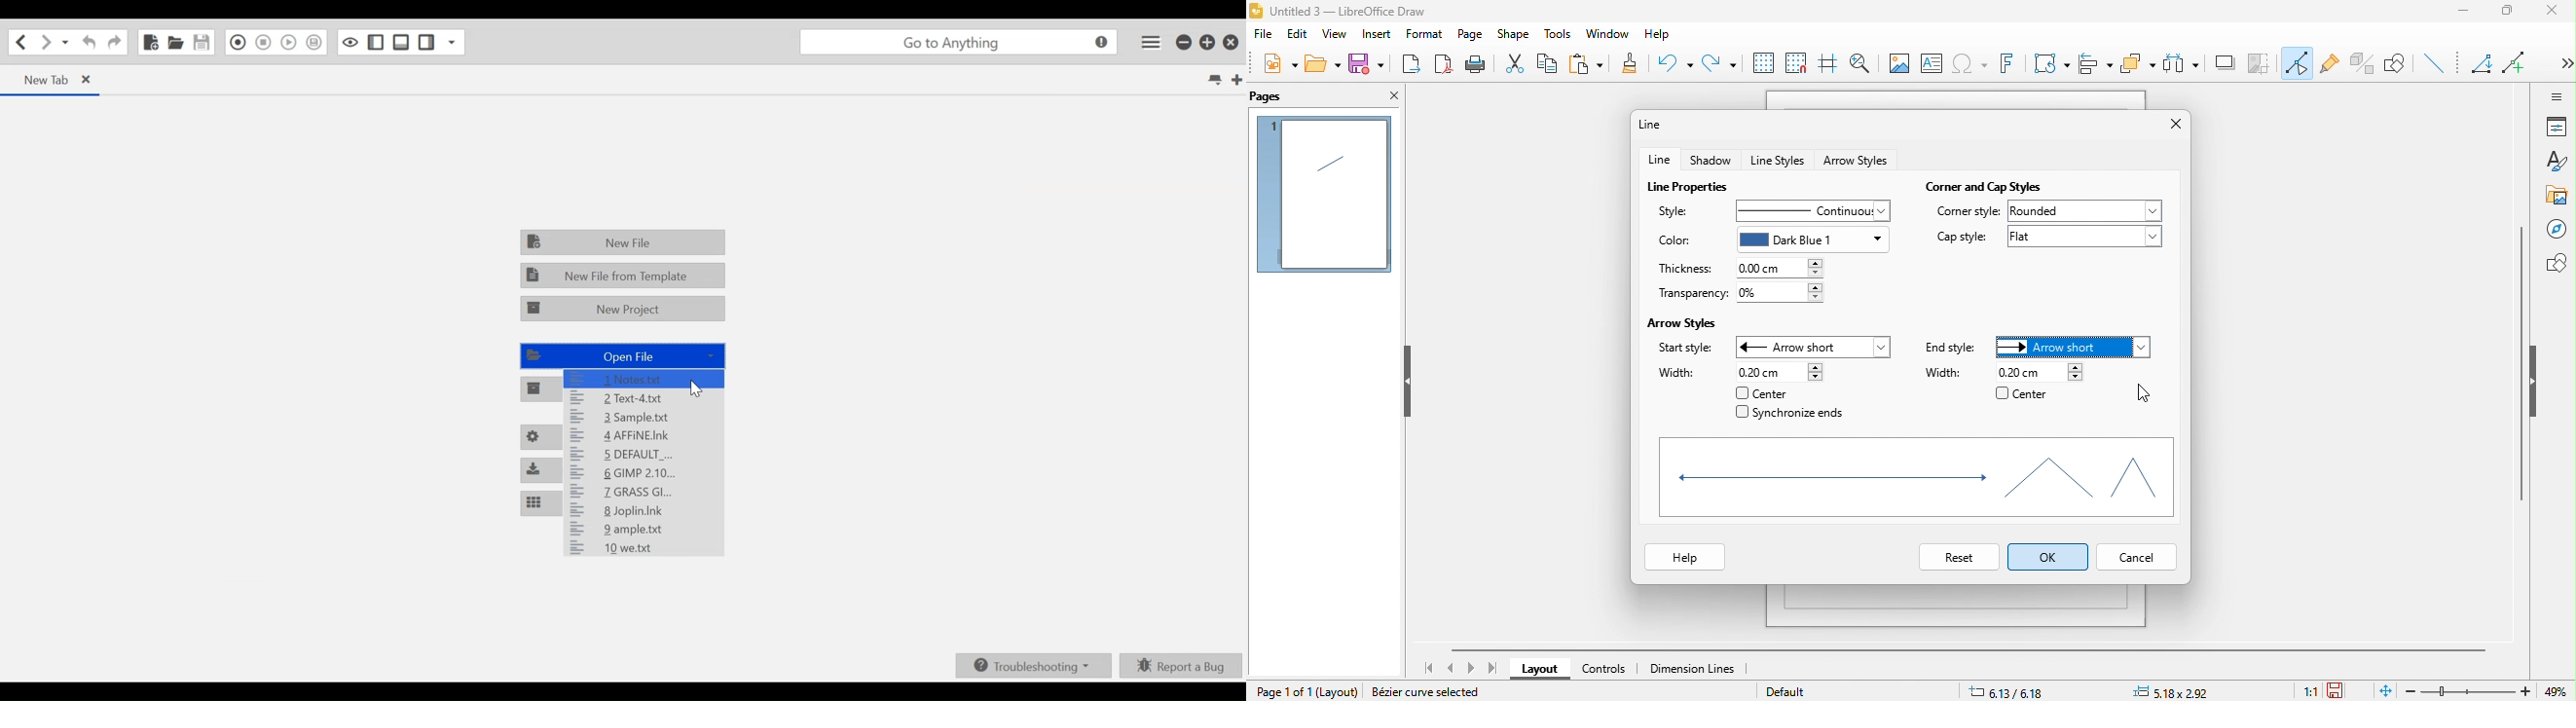 The image size is (2576, 728). Describe the element at coordinates (1422, 34) in the screenshot. I see `format` at that location.